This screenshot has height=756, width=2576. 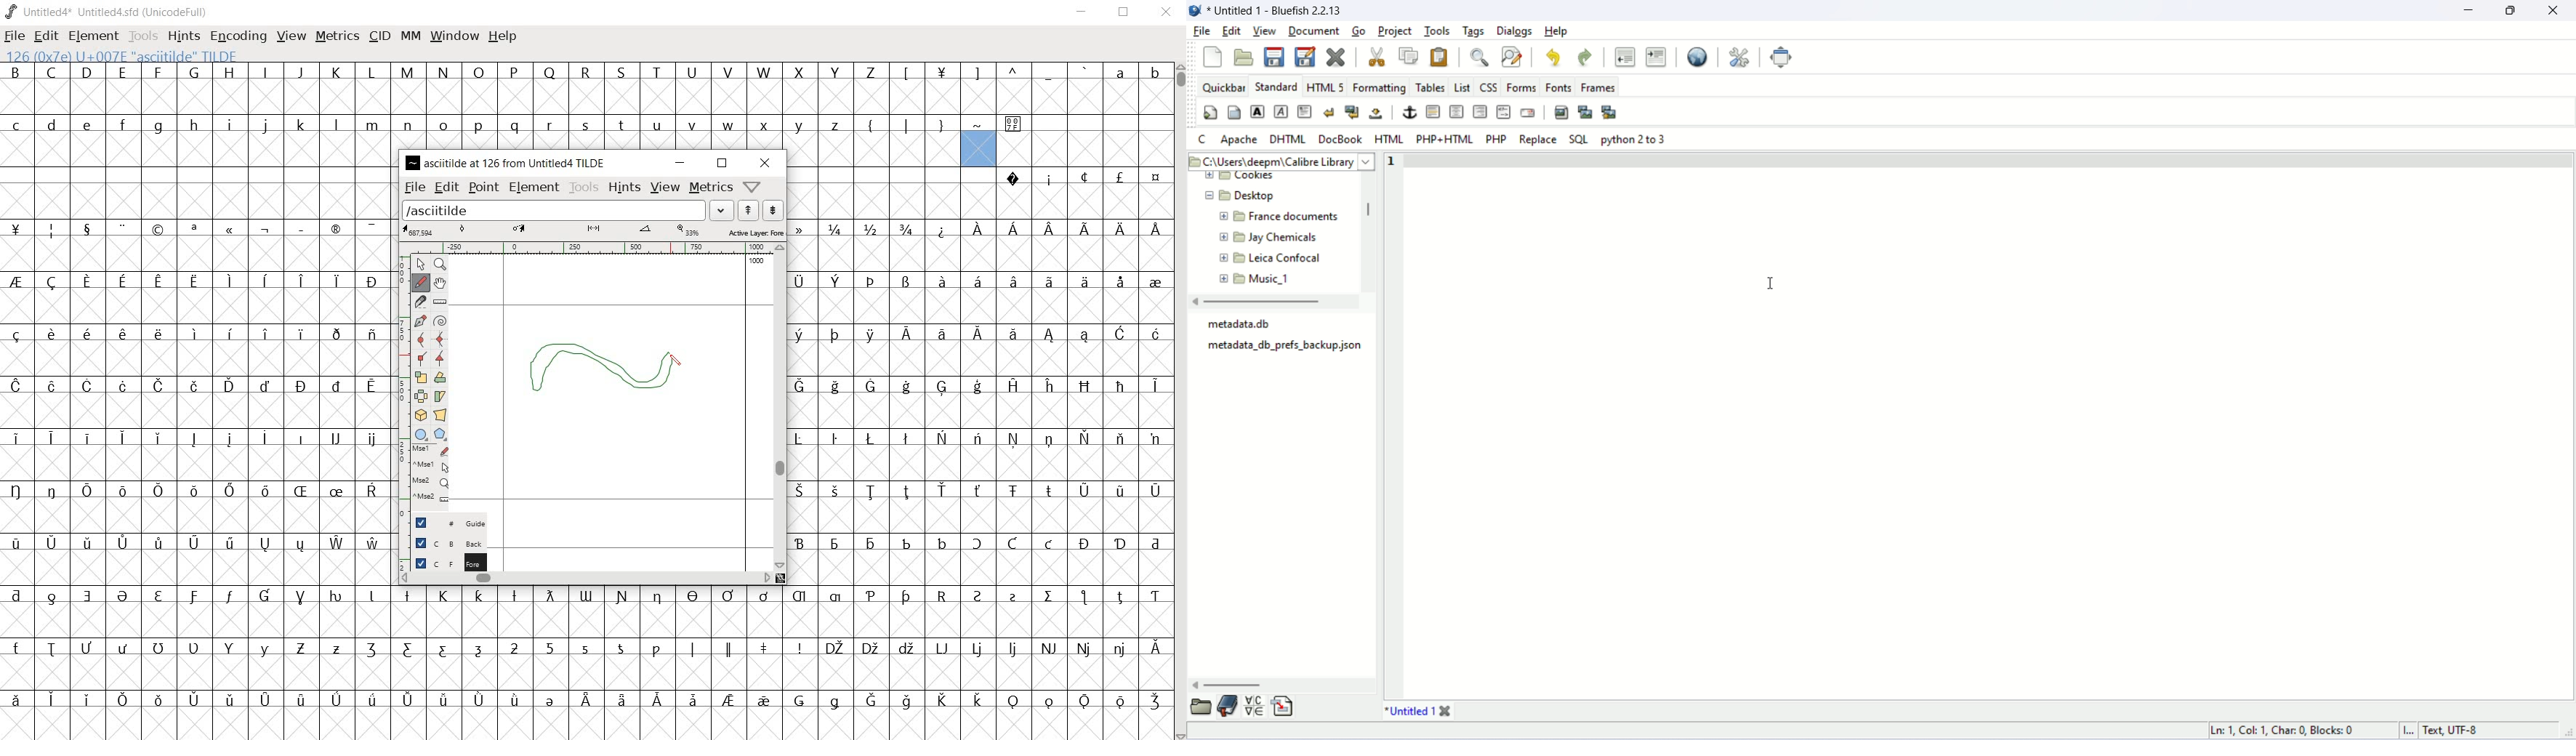 What do you see at coordinates (1456, 112) in the screenshot?
I see `center` at bounding box center [1456, 112].